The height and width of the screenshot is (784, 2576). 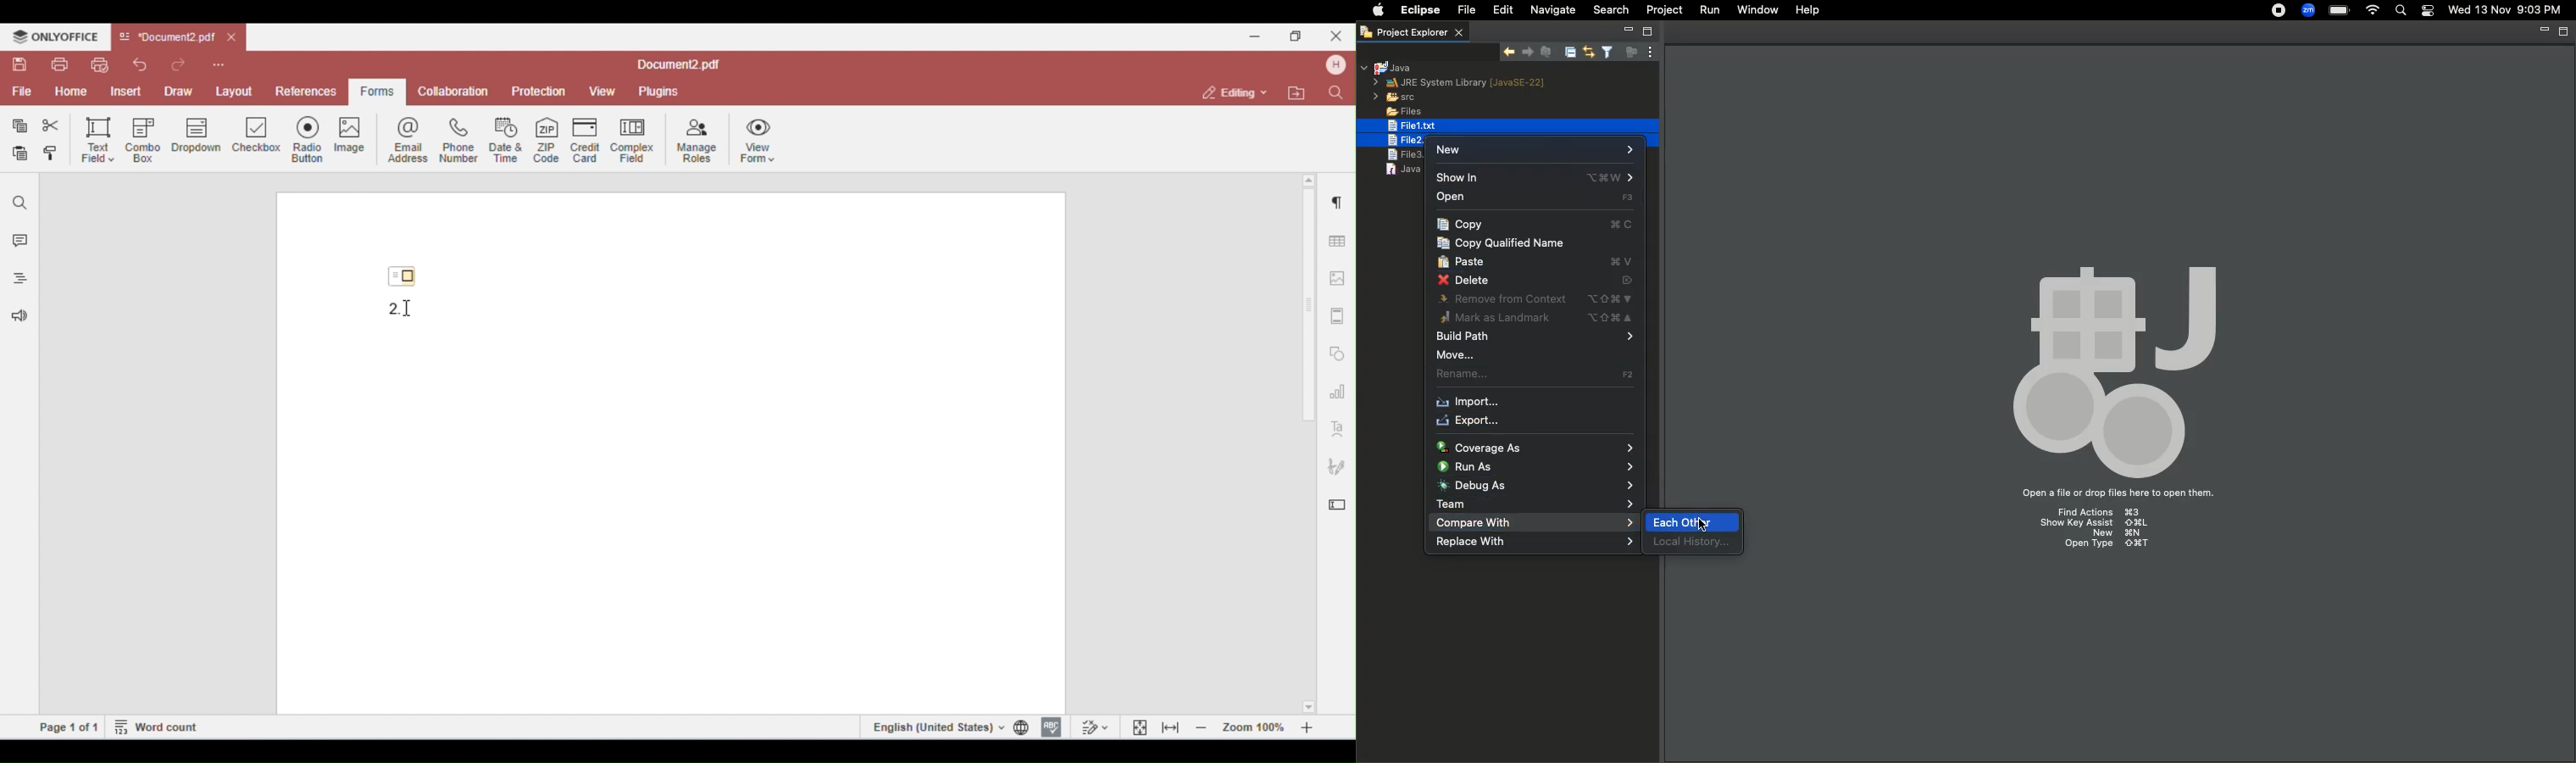 I want to click on Team, so click(x=1535, y=503).